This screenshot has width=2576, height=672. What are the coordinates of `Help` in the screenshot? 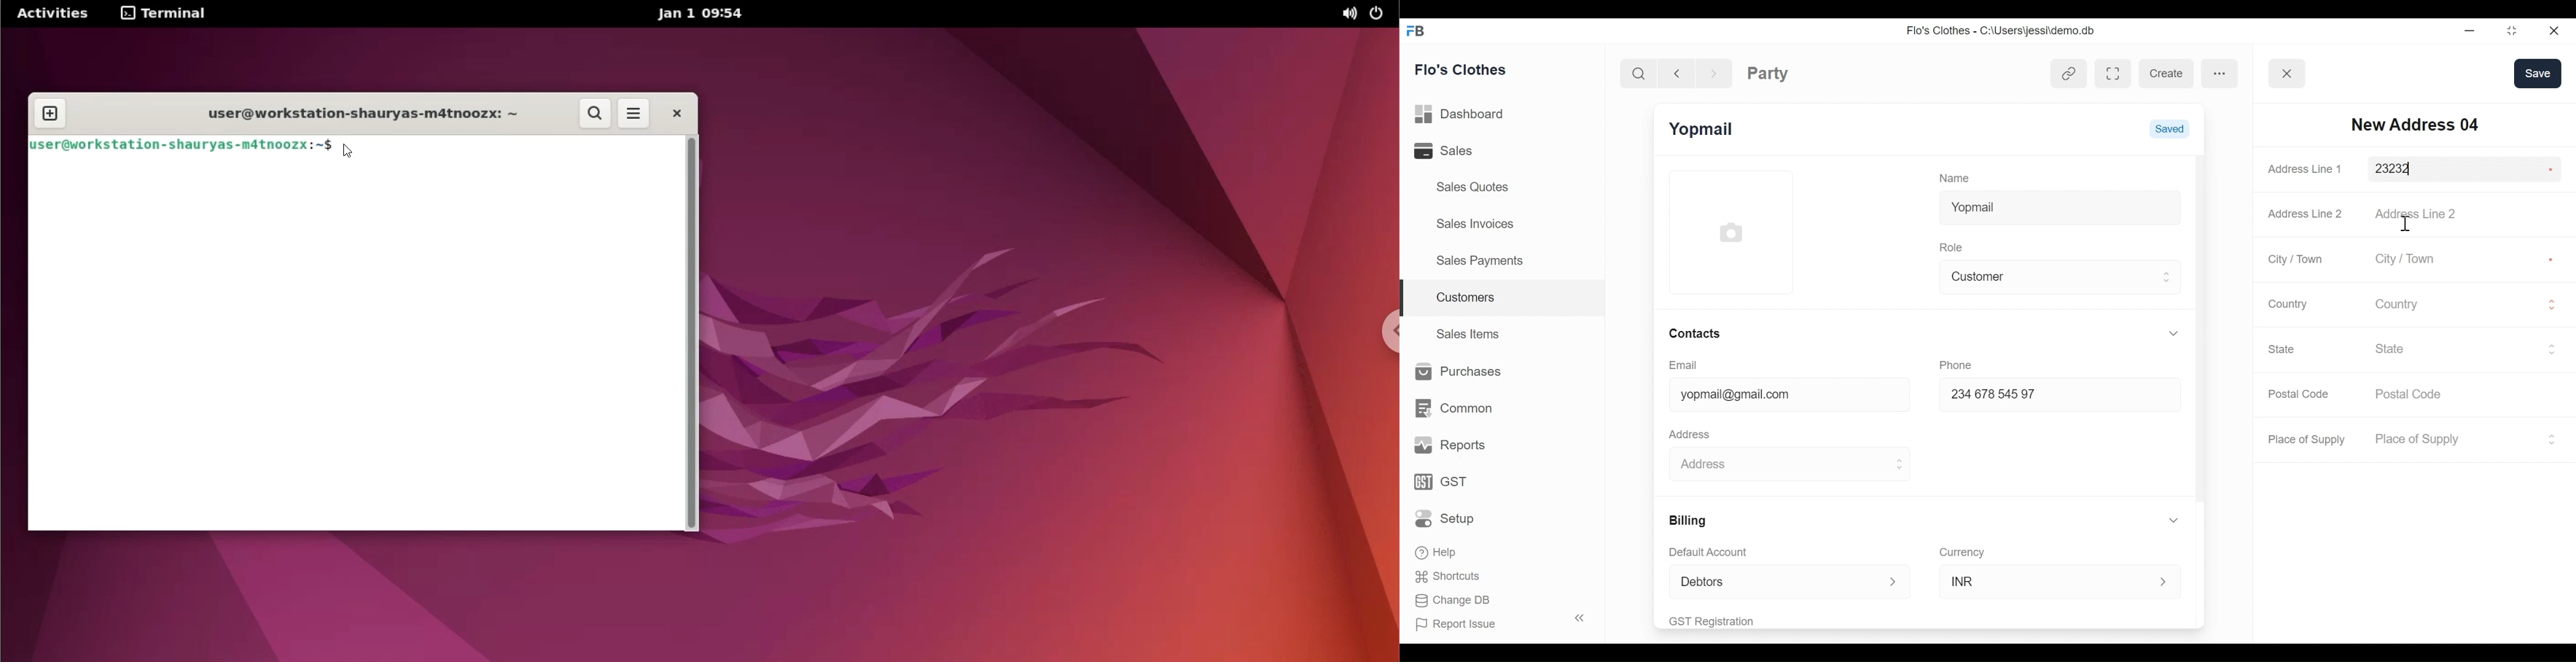 It's located at (1438, 550).